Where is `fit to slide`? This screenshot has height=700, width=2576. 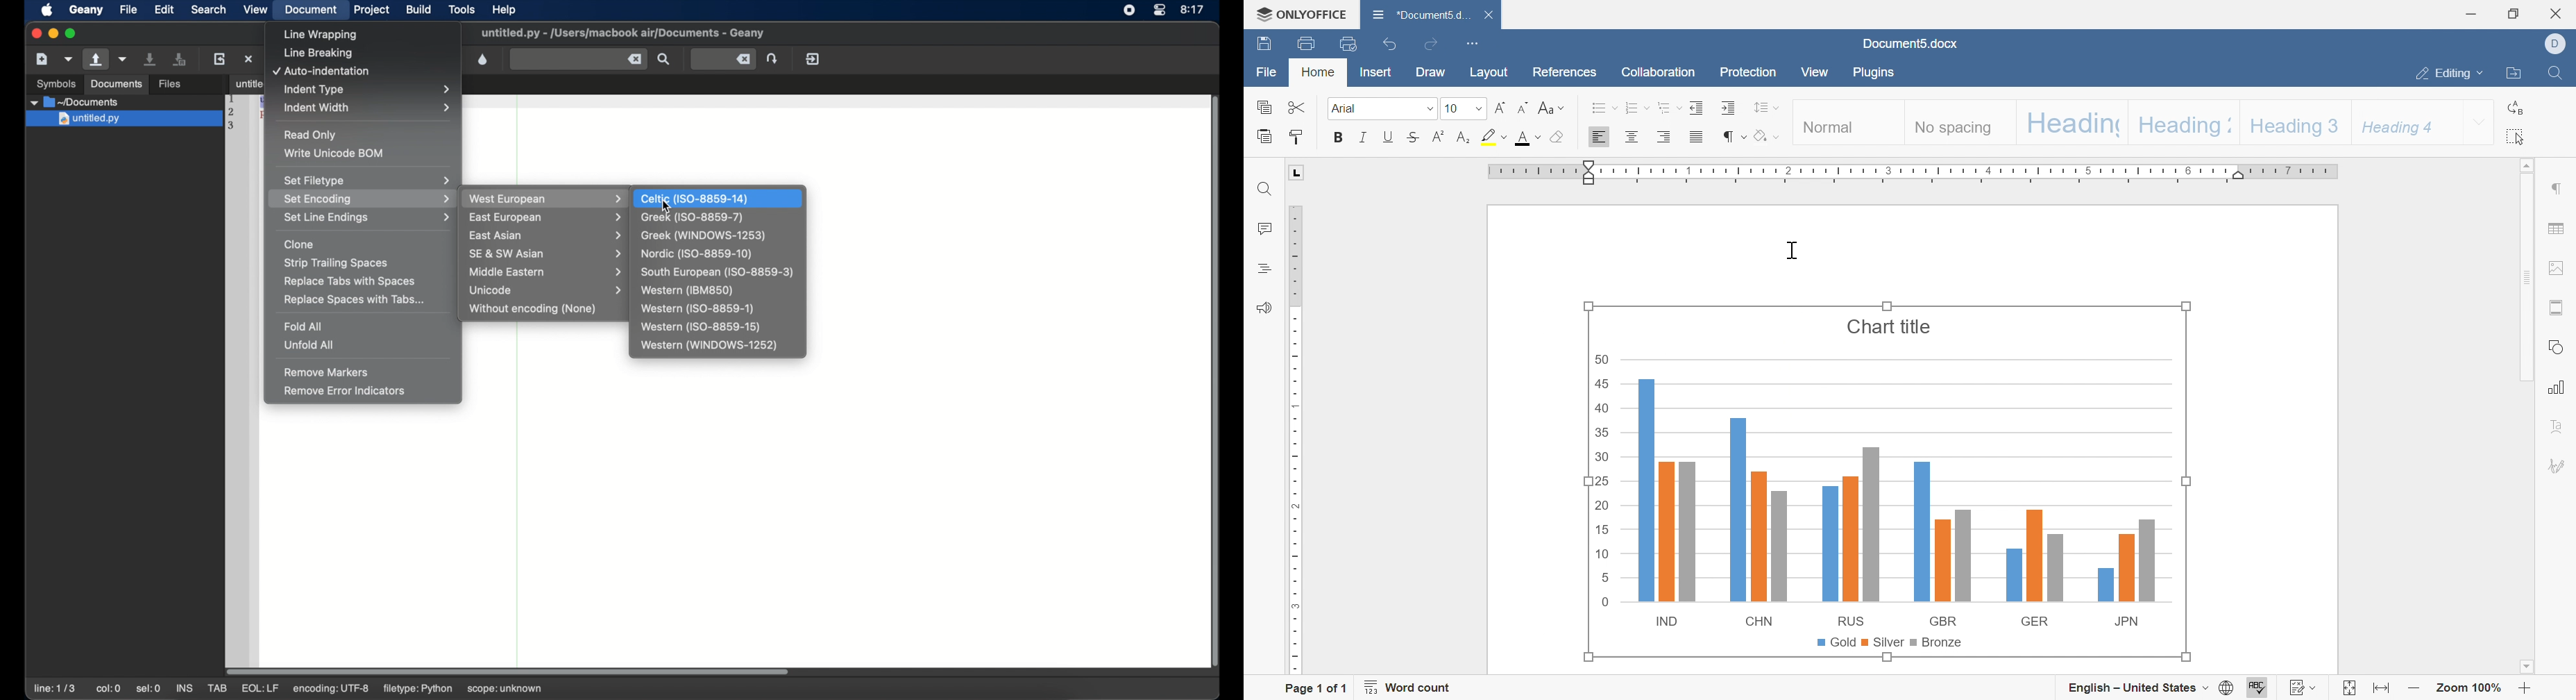
fit to slide is located at coordinates (2349, 689).